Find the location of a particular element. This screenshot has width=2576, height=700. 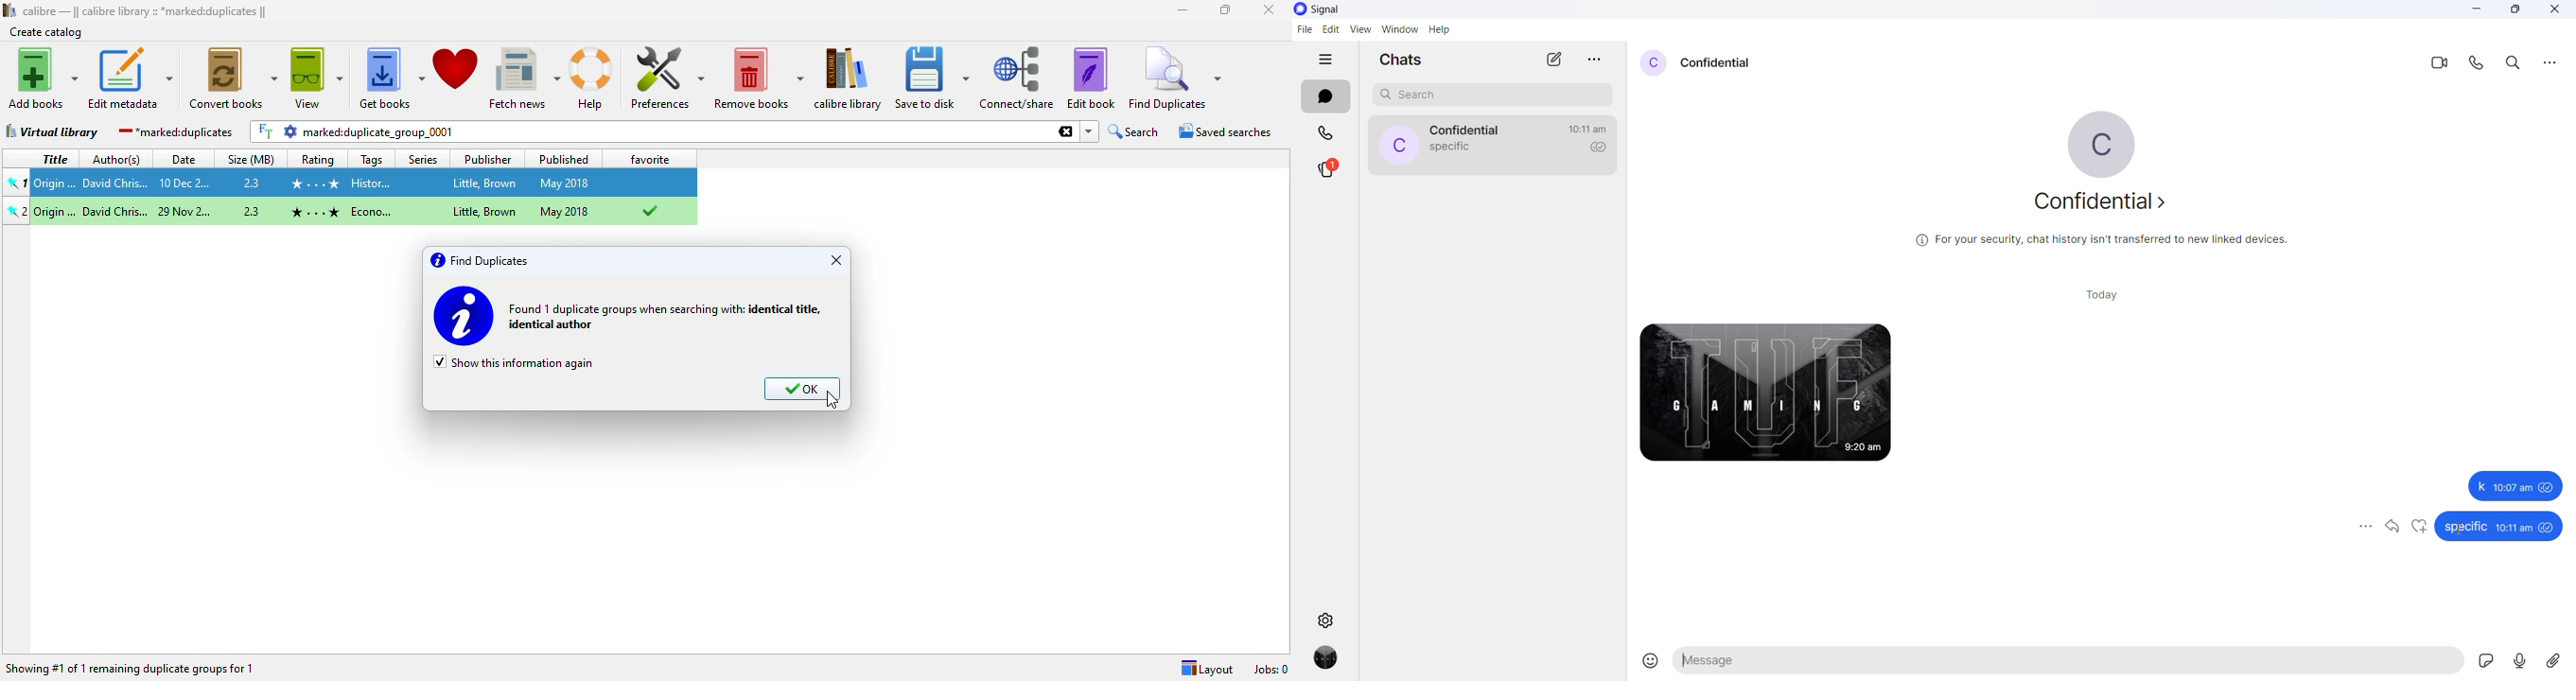

help is located at coordinates (590, 79).